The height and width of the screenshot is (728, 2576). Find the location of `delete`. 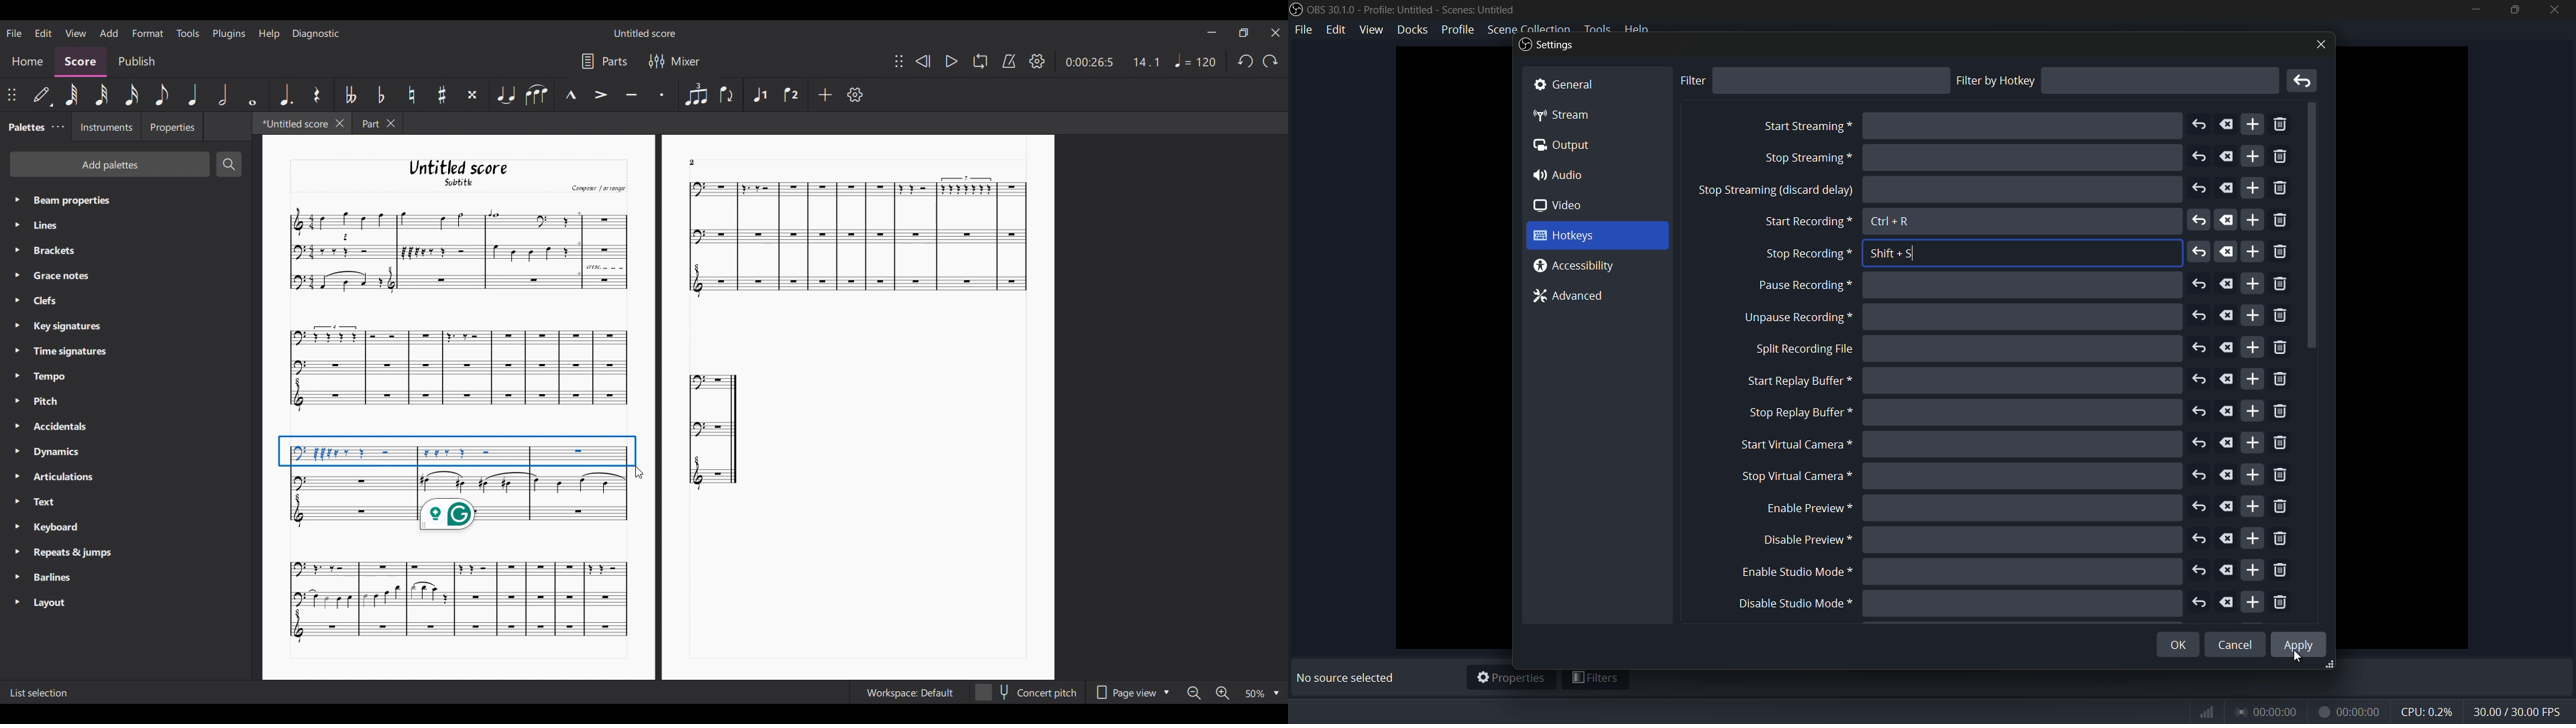

delete is located at coordinates (2227, 284).